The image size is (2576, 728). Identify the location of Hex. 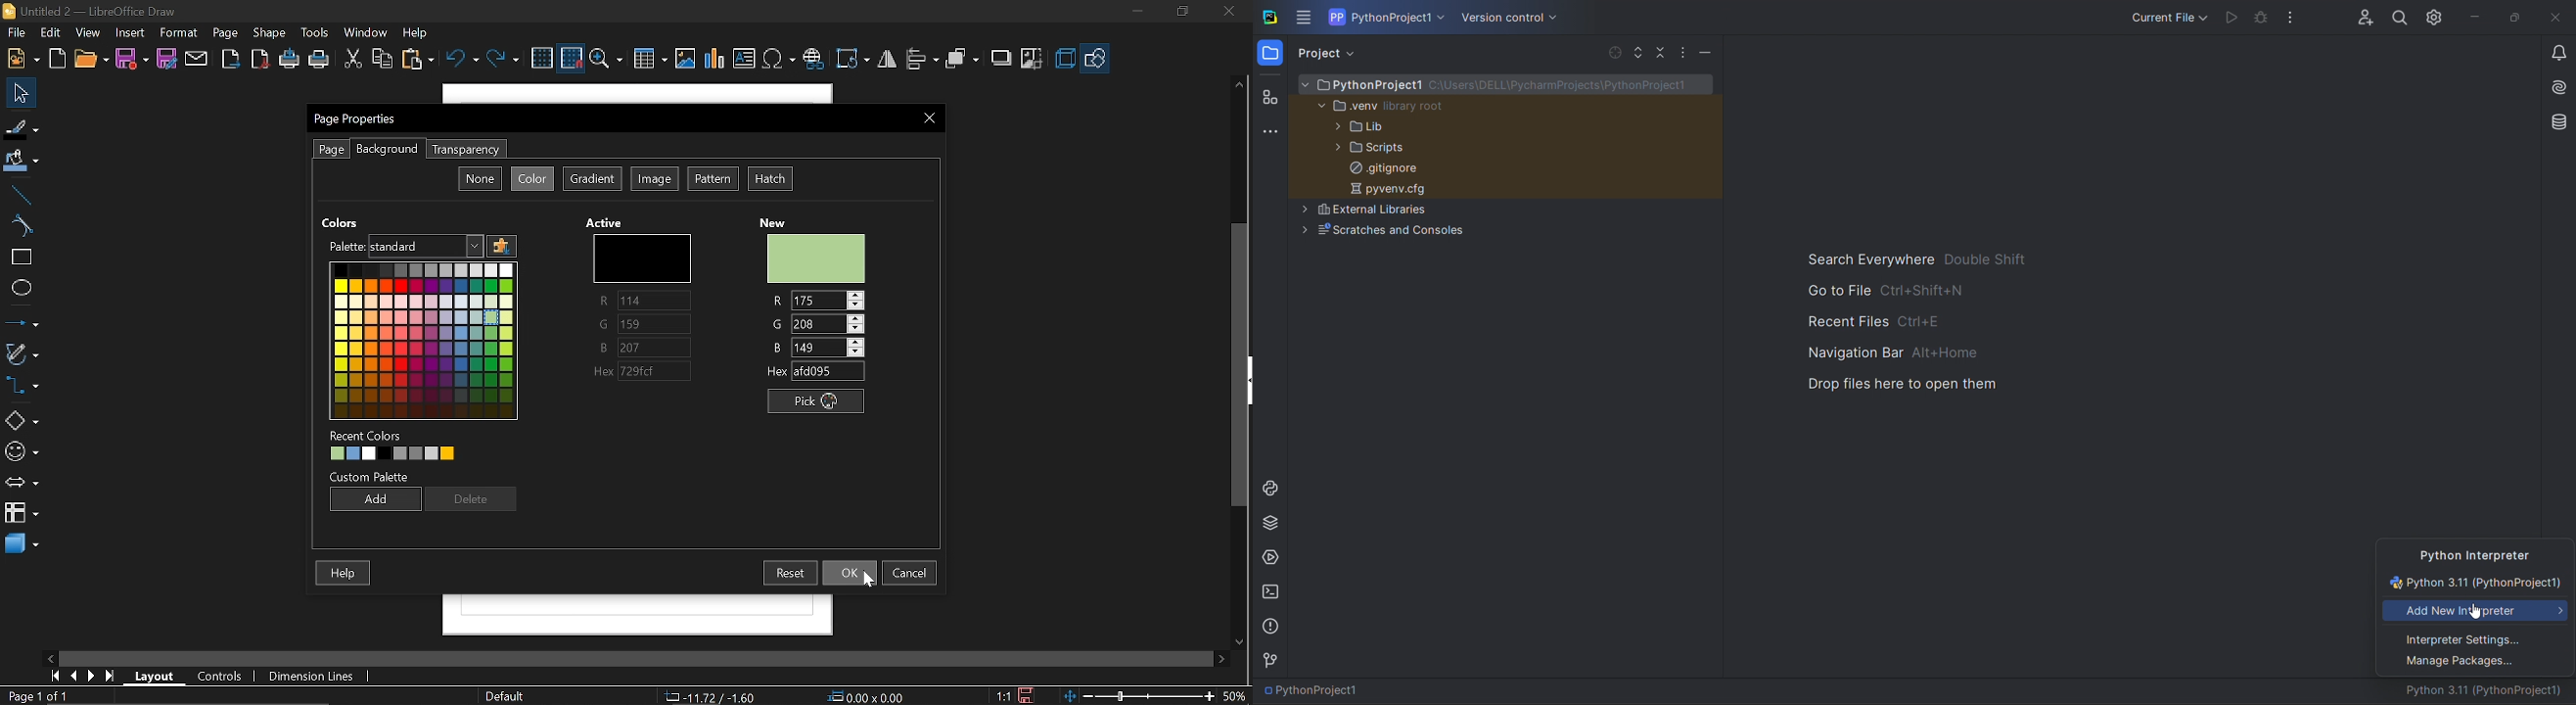
(646, 372).